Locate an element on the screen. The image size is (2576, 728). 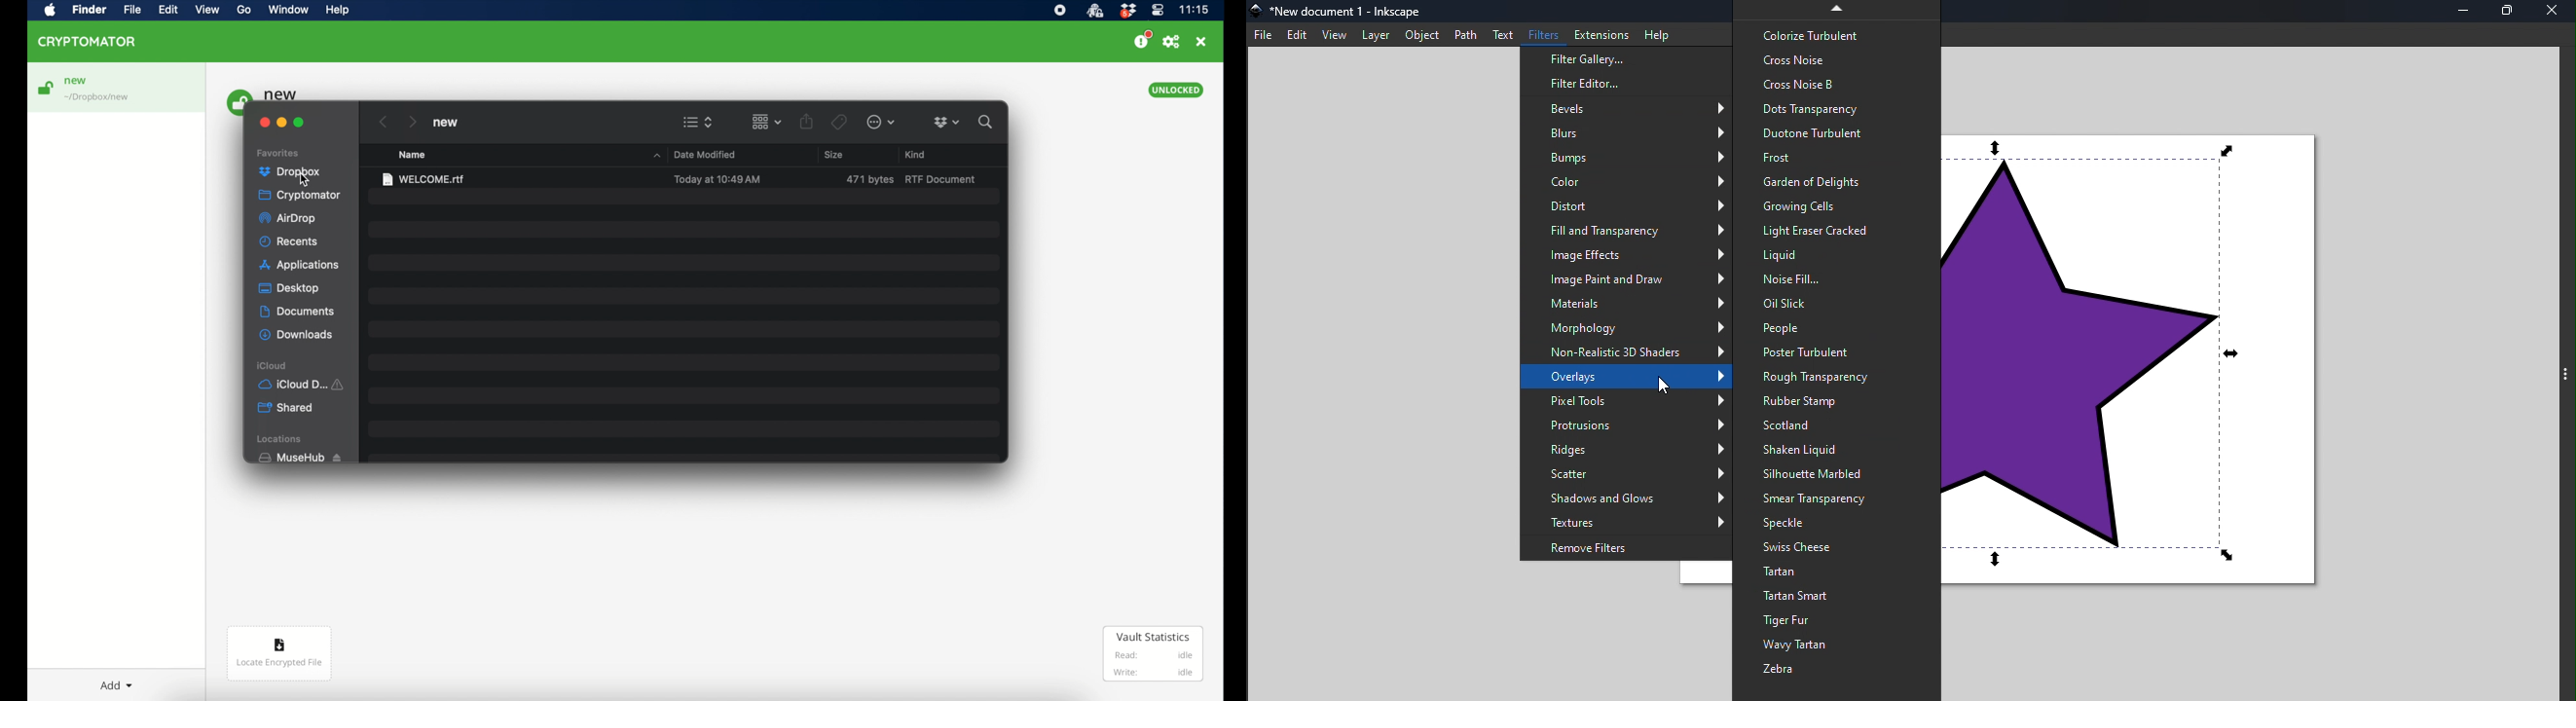
Tartan is located at coordinates (1836, 572).